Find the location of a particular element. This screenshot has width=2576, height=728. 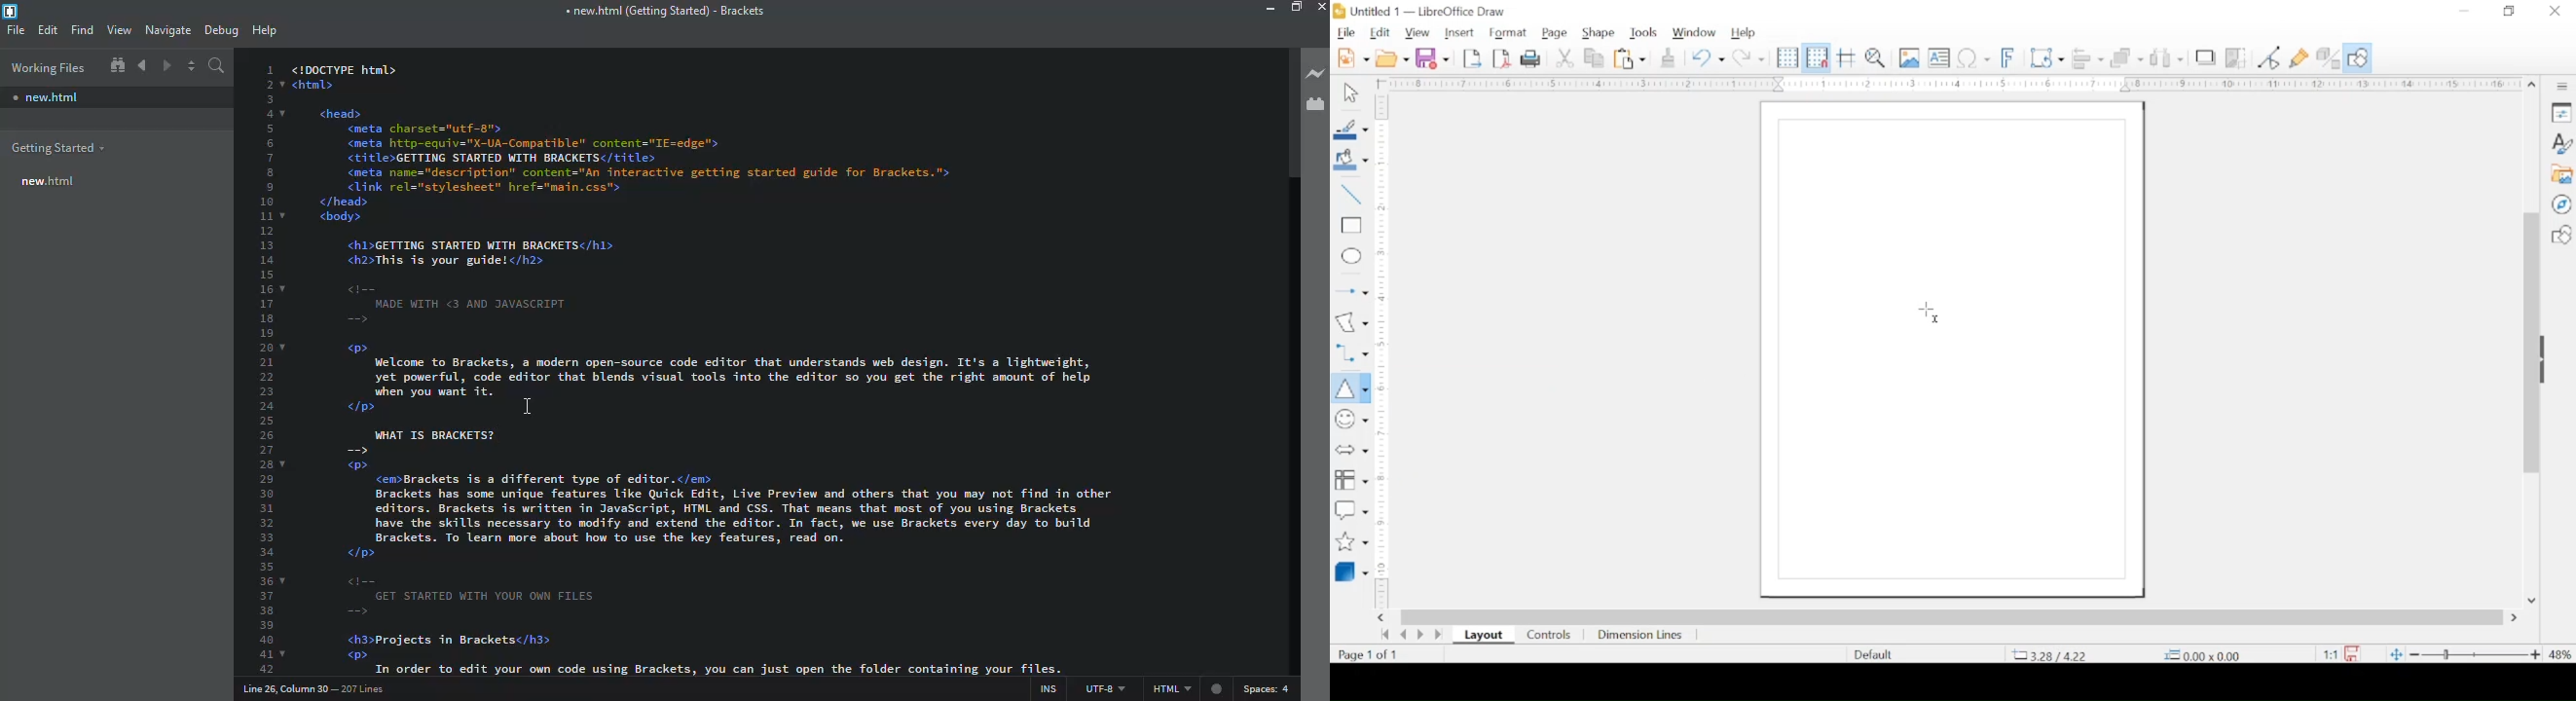

layout is located at coordinates (1483, 635).